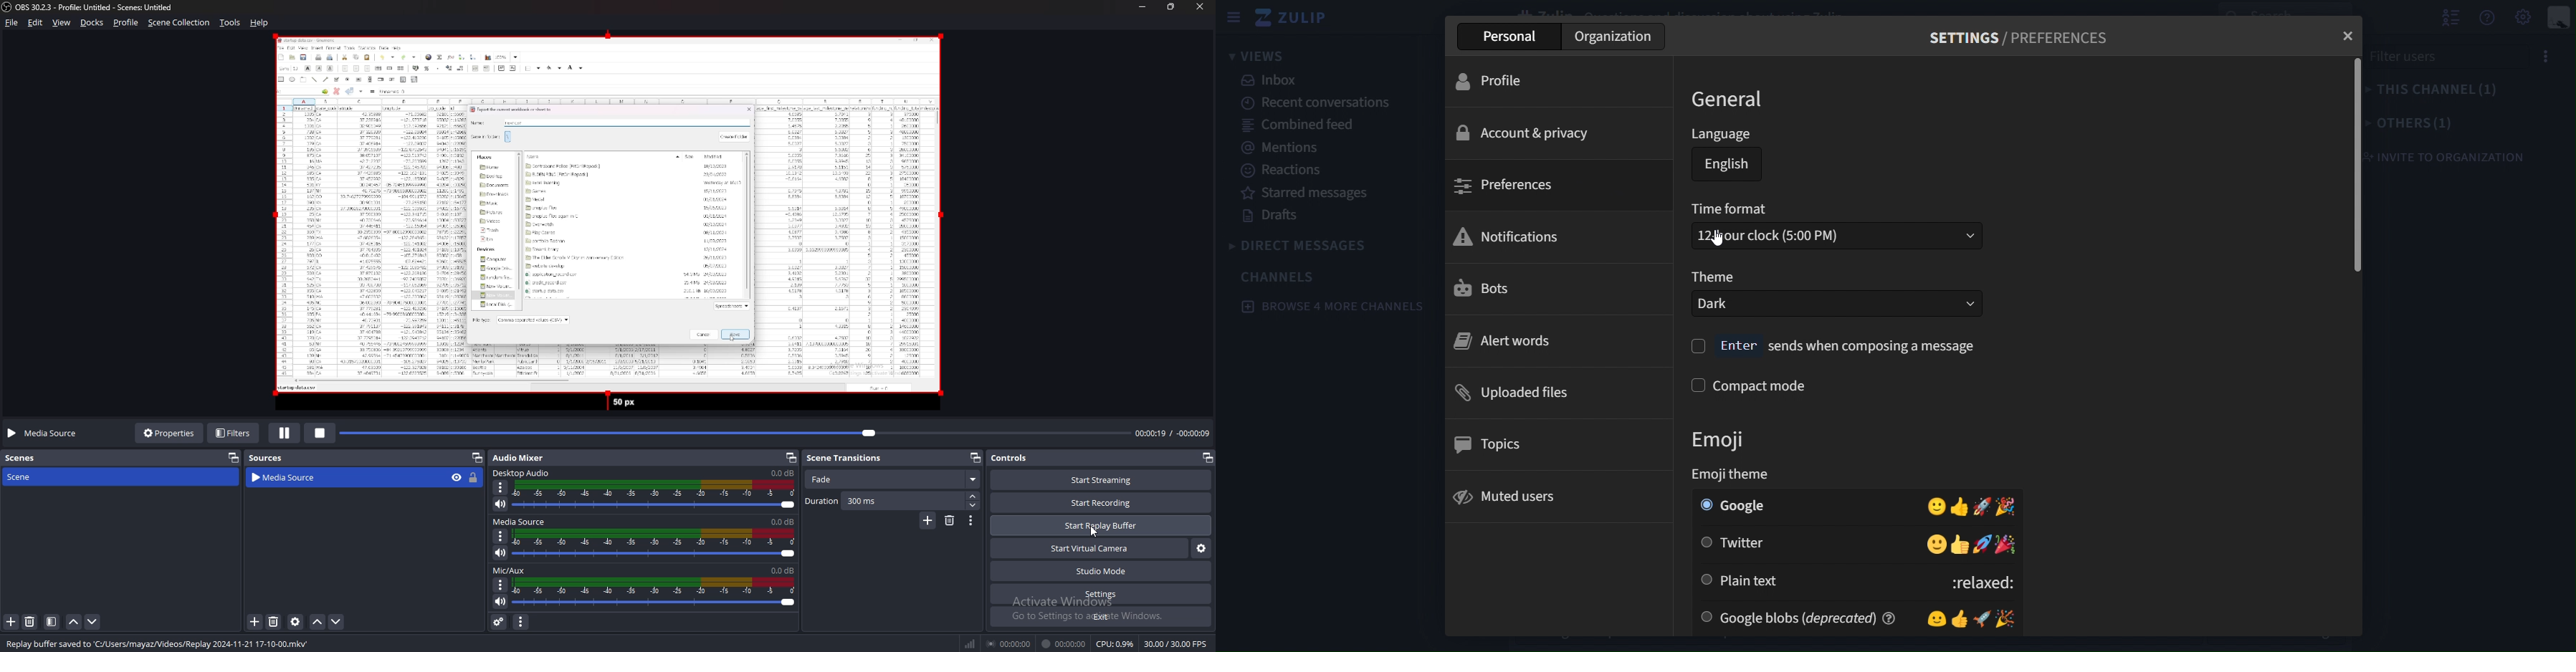  Describe the element at coordinates (971, 520) in the screenshot. I see `transition properties` at that location.